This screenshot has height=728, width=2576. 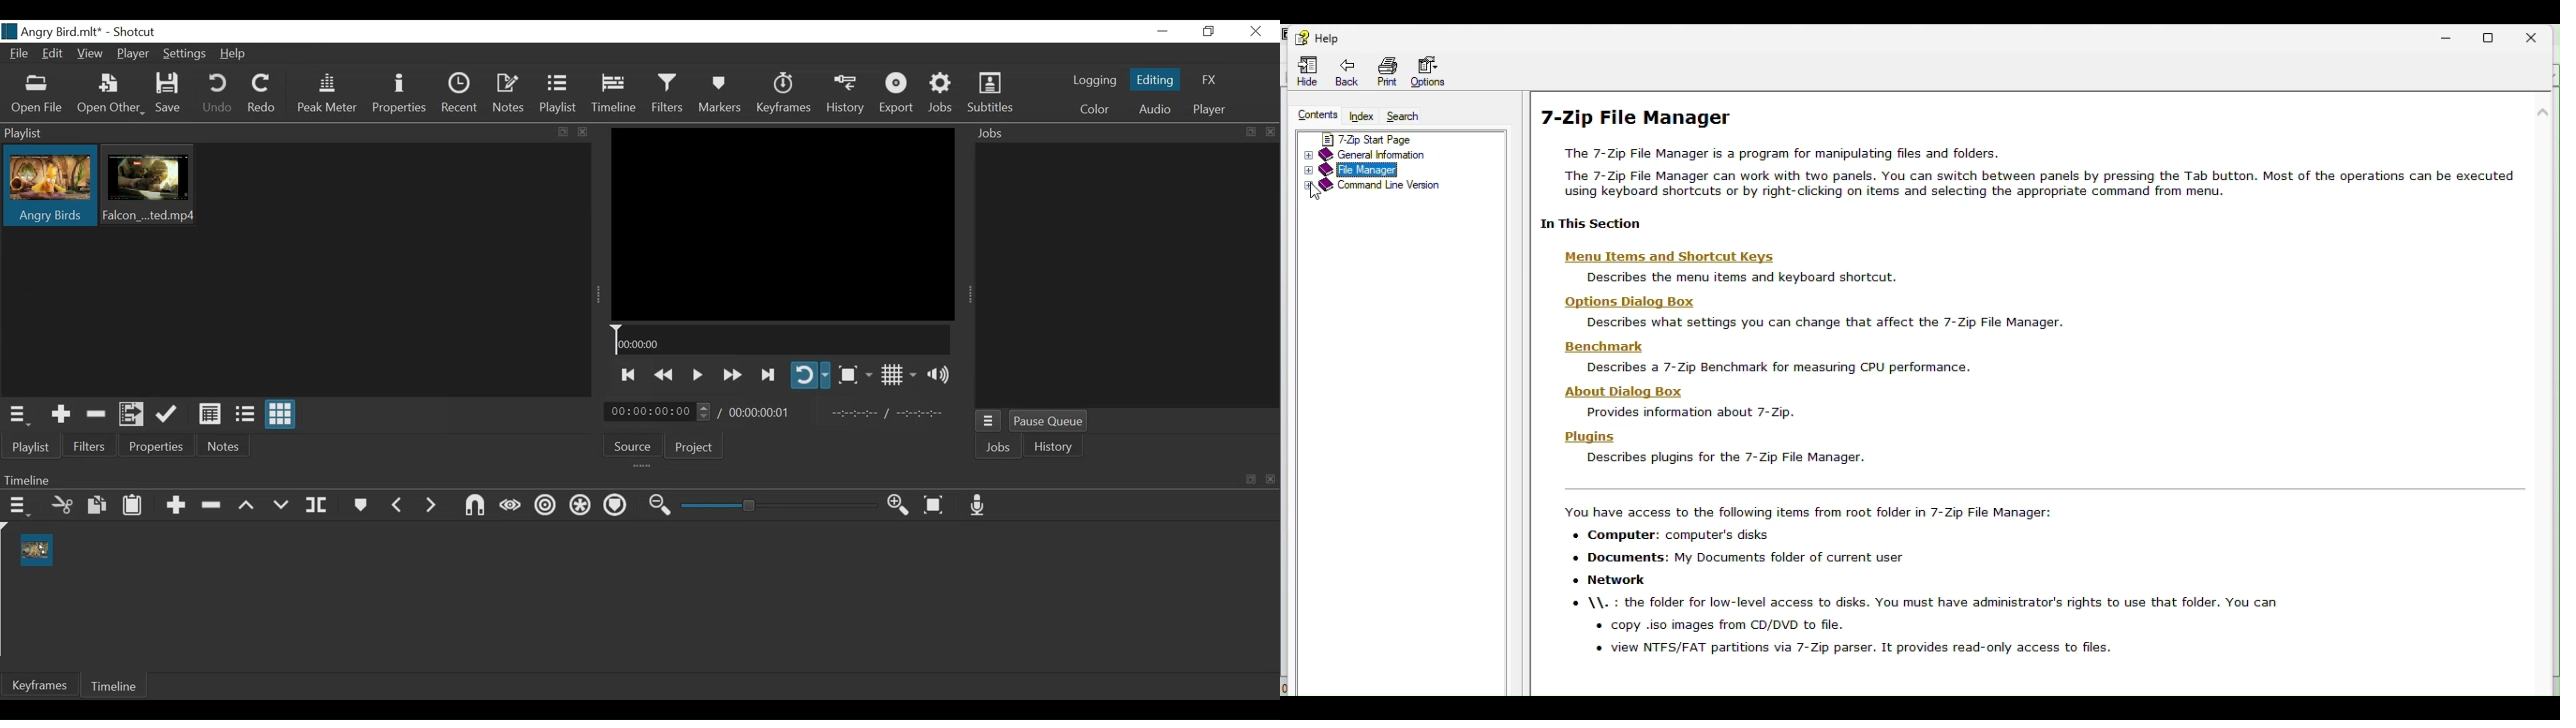 I want to click on Zoom timeline in, so click(x=898, y=507).